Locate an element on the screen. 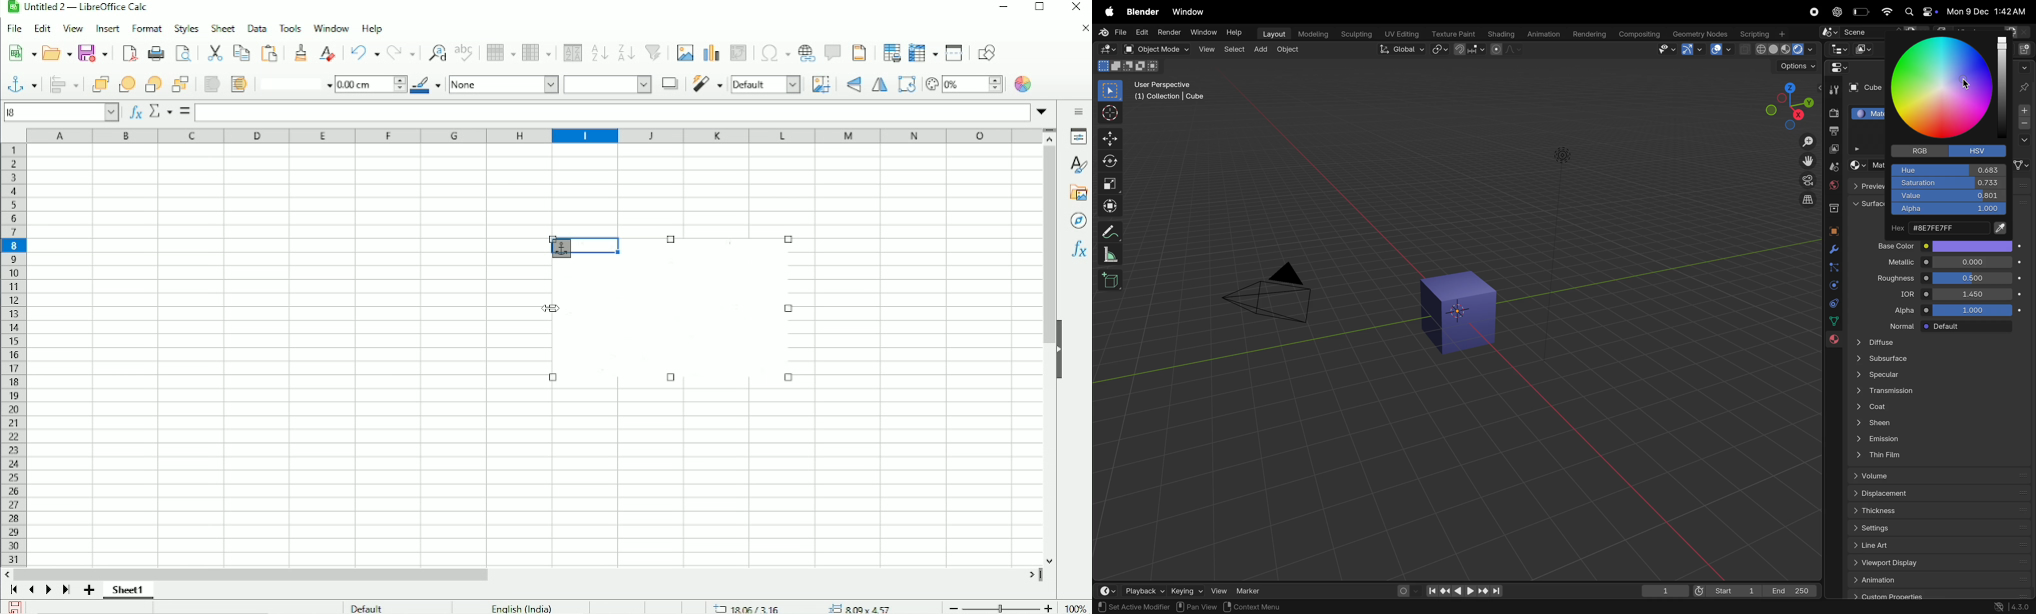 This screenshot has width=2044, height=616. Open is located at coordinates (55, 52).